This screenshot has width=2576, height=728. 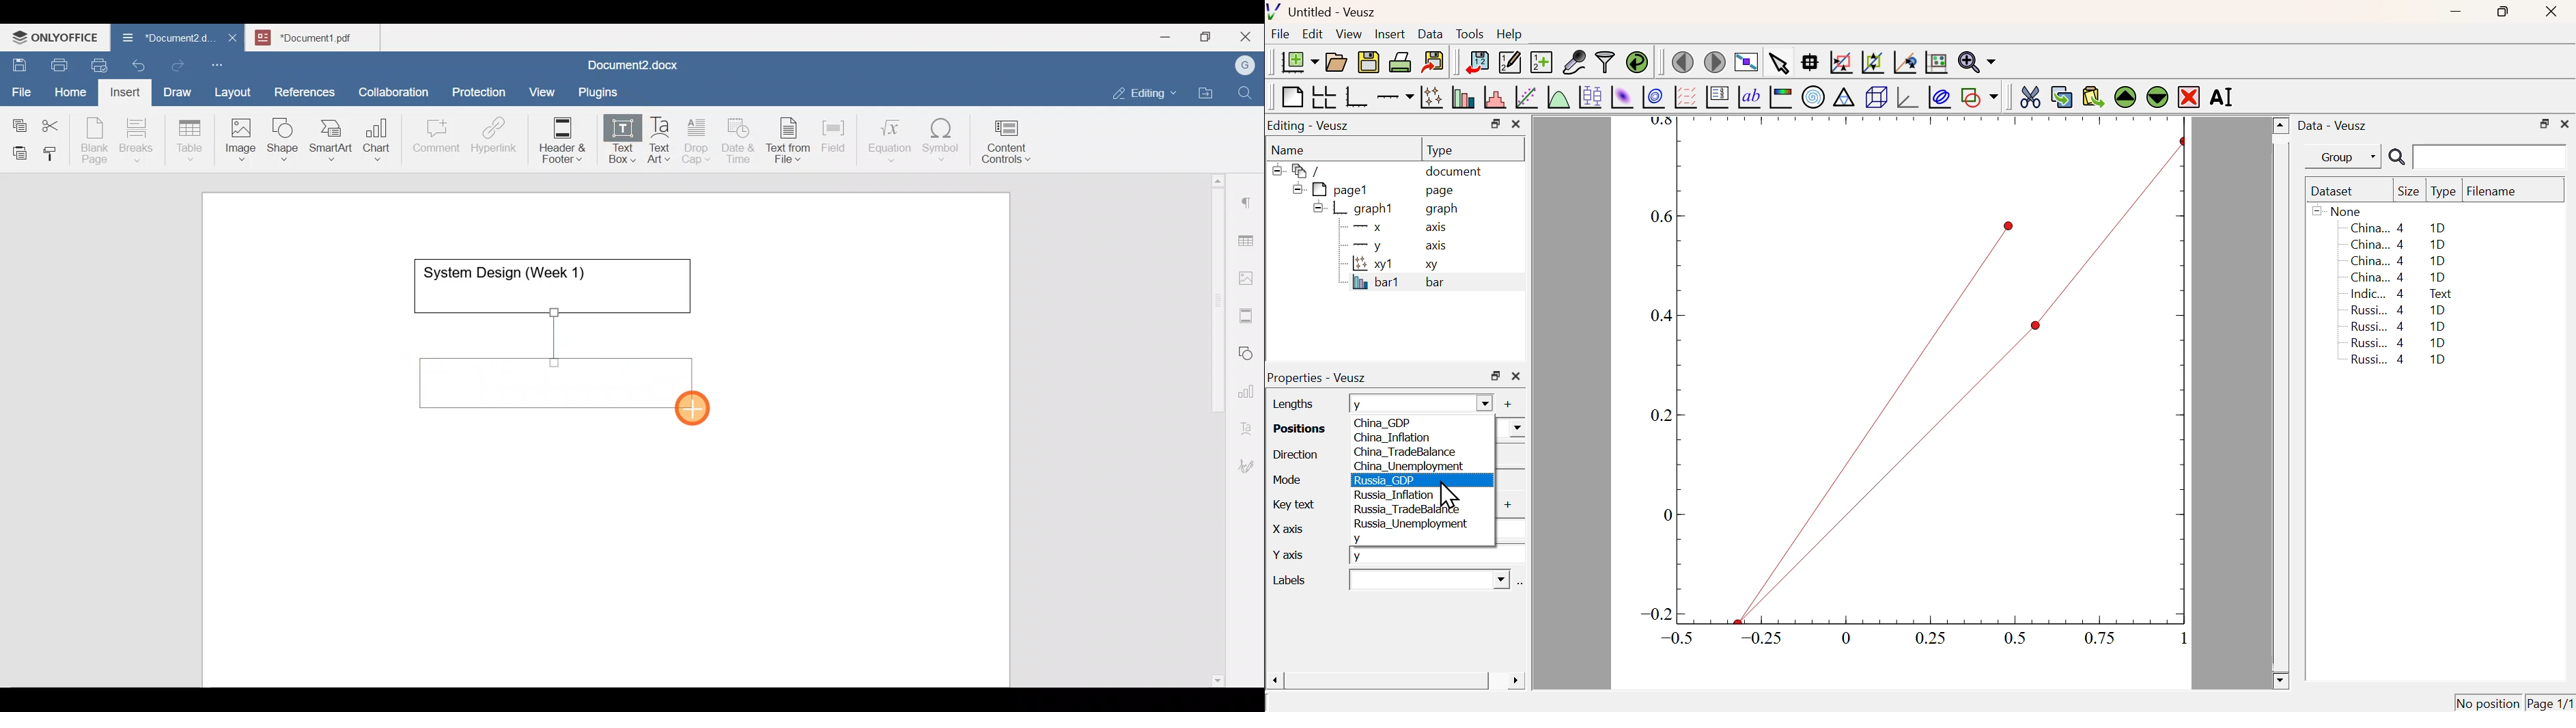 I want to click on View, so click(x=1348, y=35).